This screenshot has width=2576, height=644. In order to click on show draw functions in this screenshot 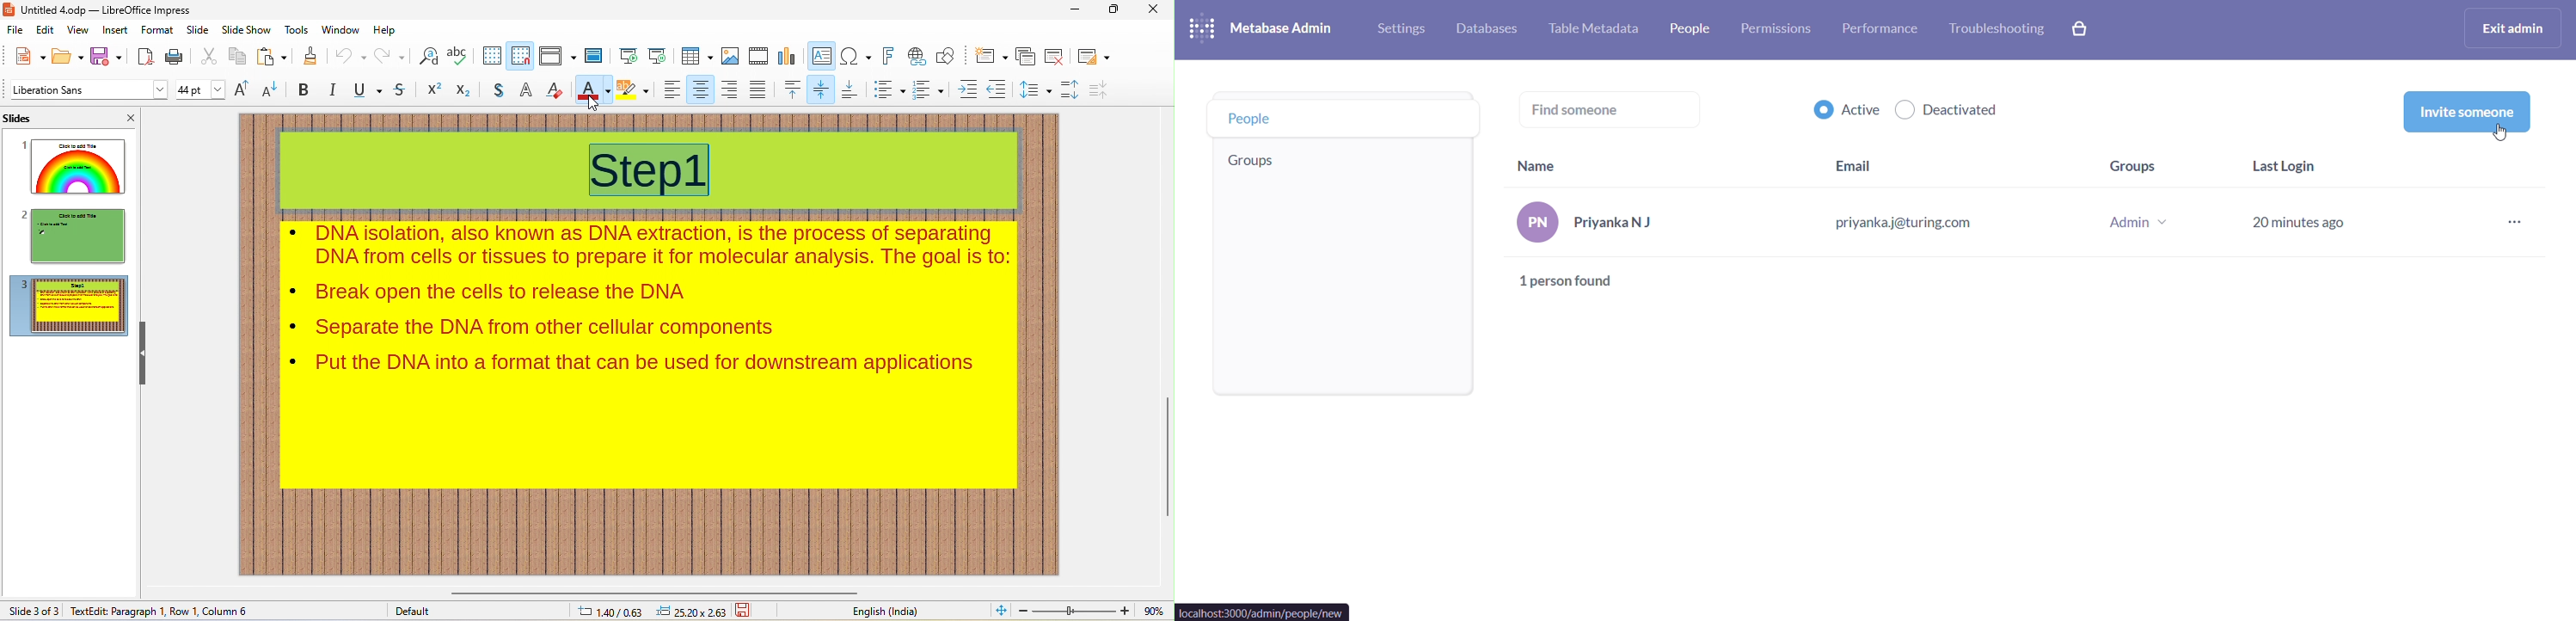, I will do `click(948, 56)`.